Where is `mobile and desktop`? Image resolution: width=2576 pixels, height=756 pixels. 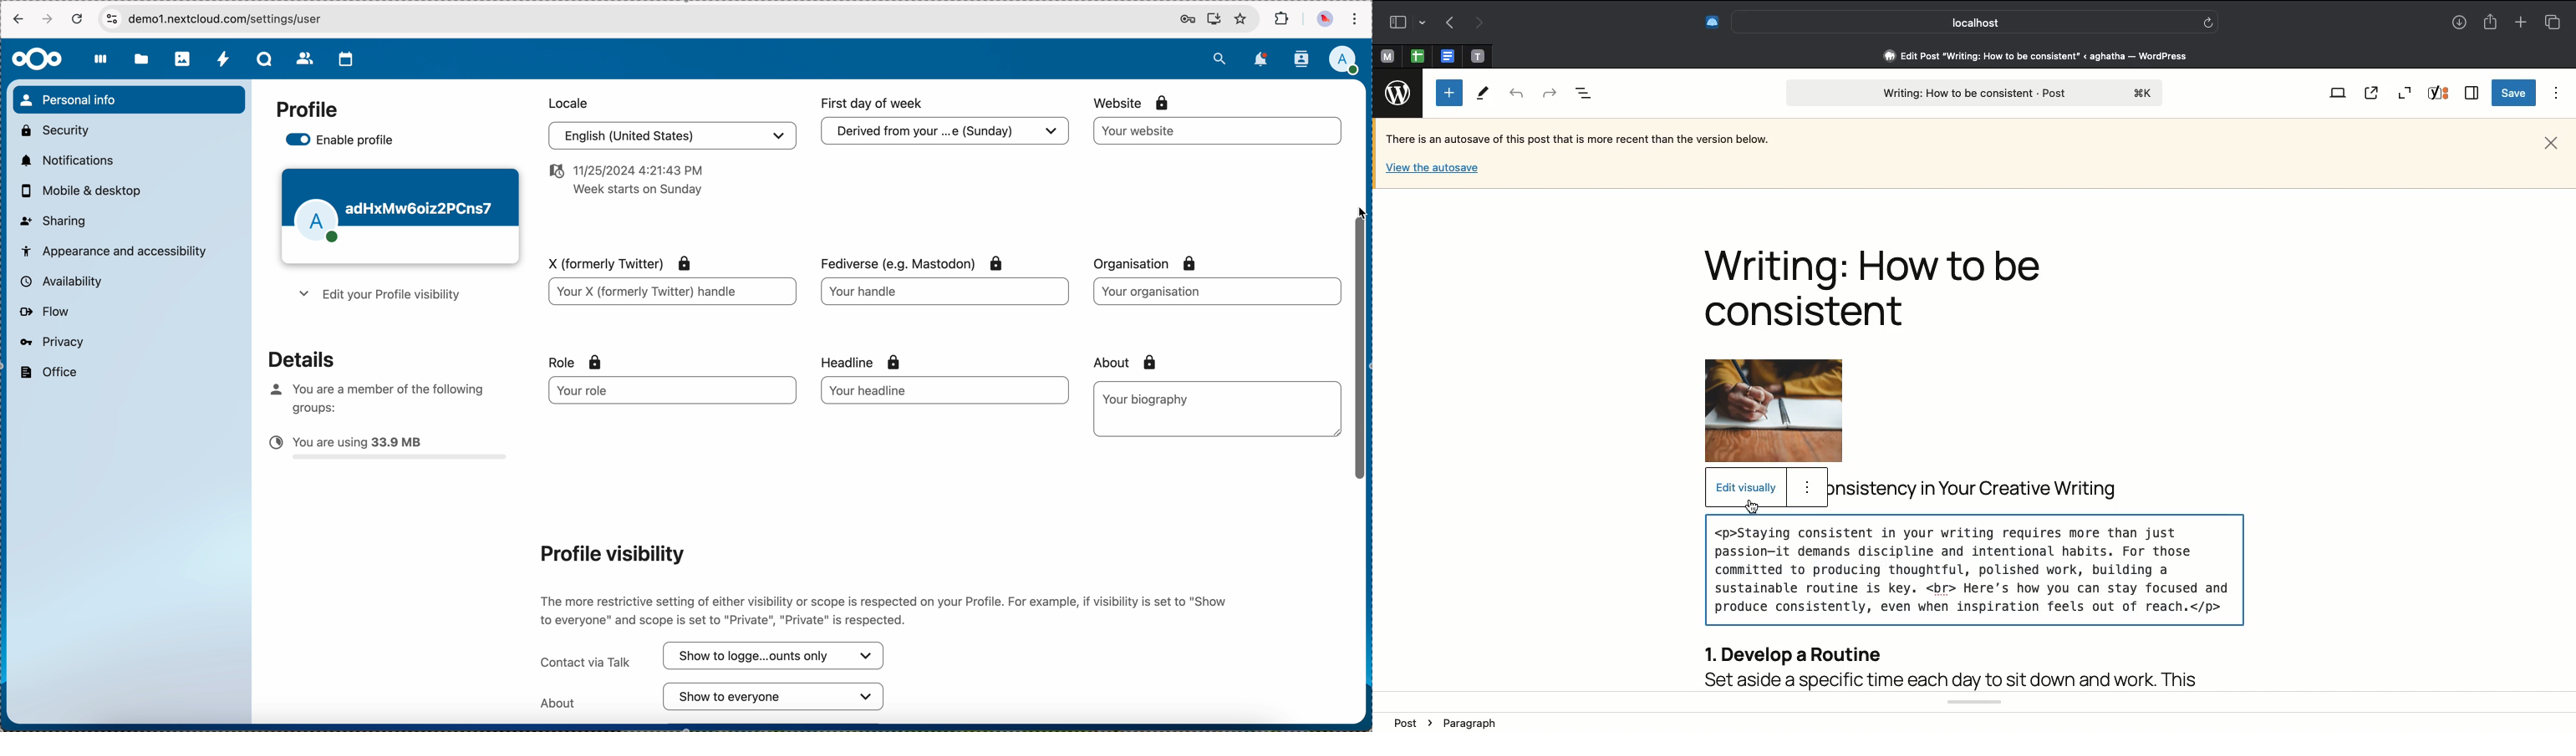
mobile and desktop is located at coordinates (87, 192).